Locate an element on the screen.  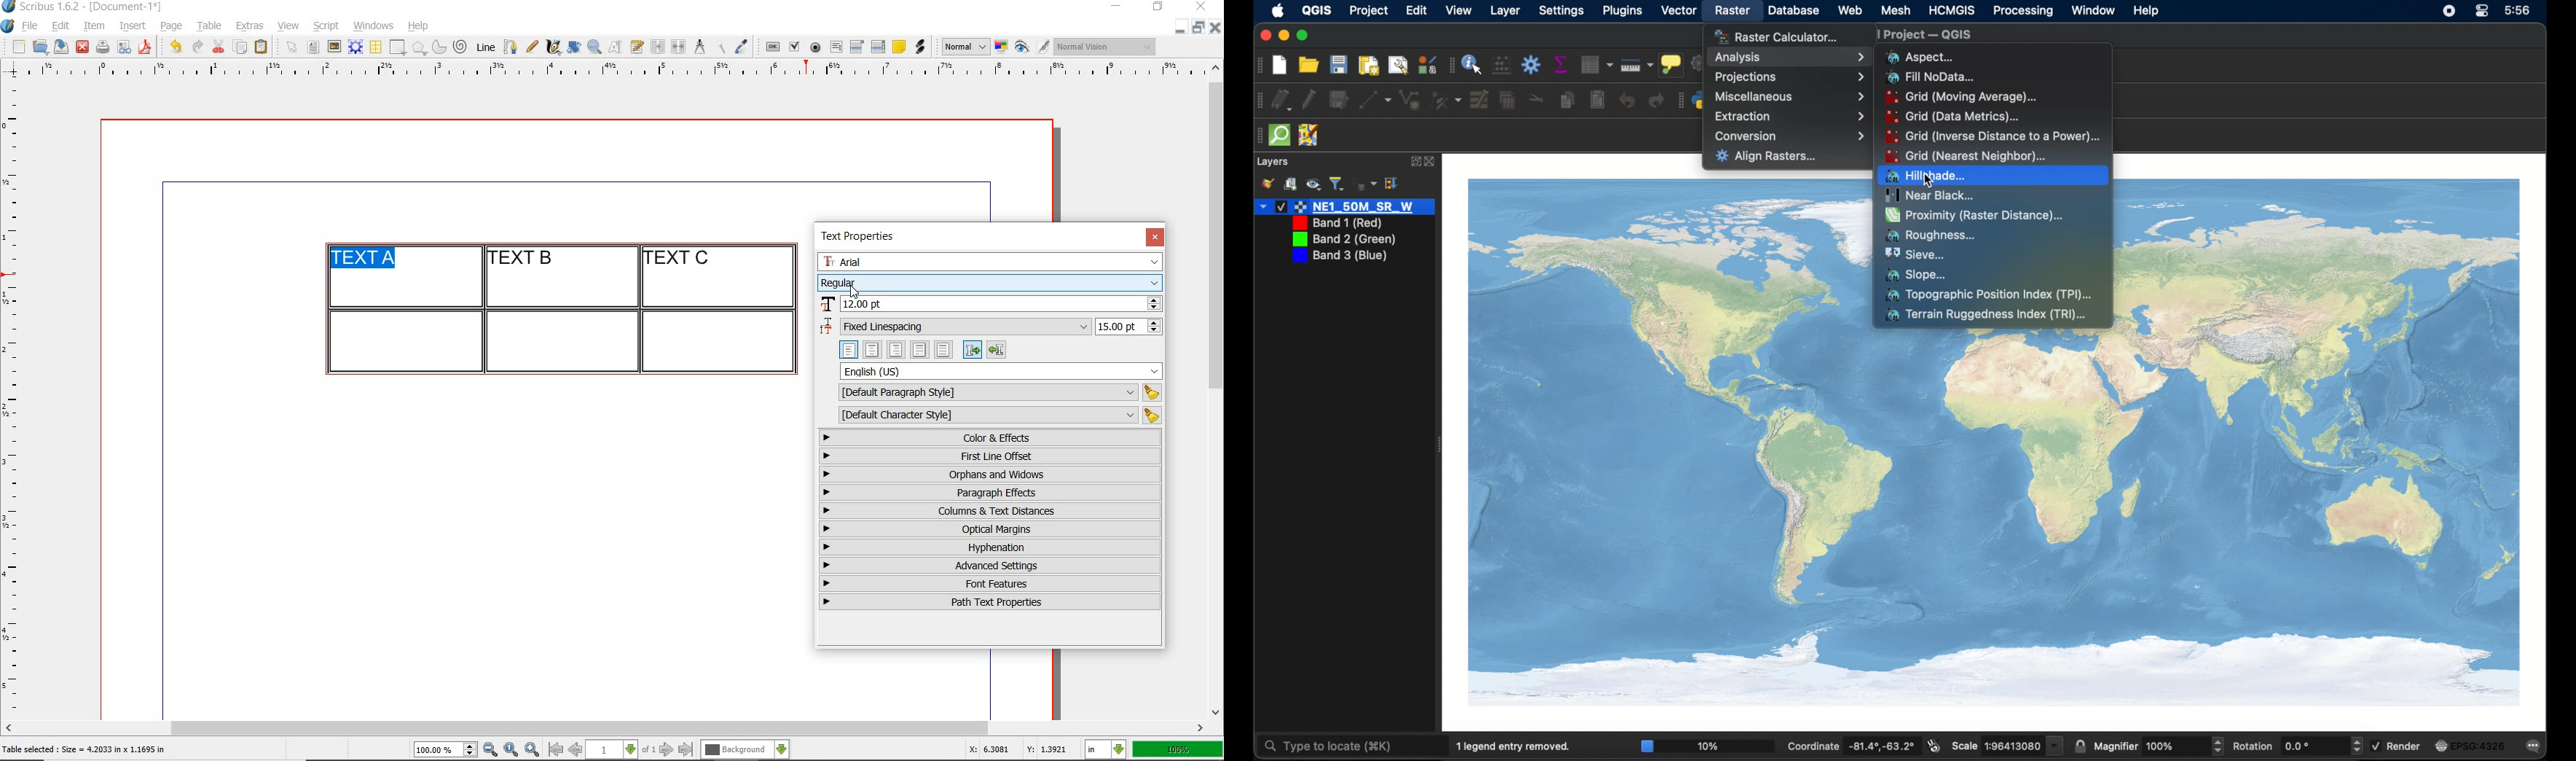
view is located at coordinates (288, 26).